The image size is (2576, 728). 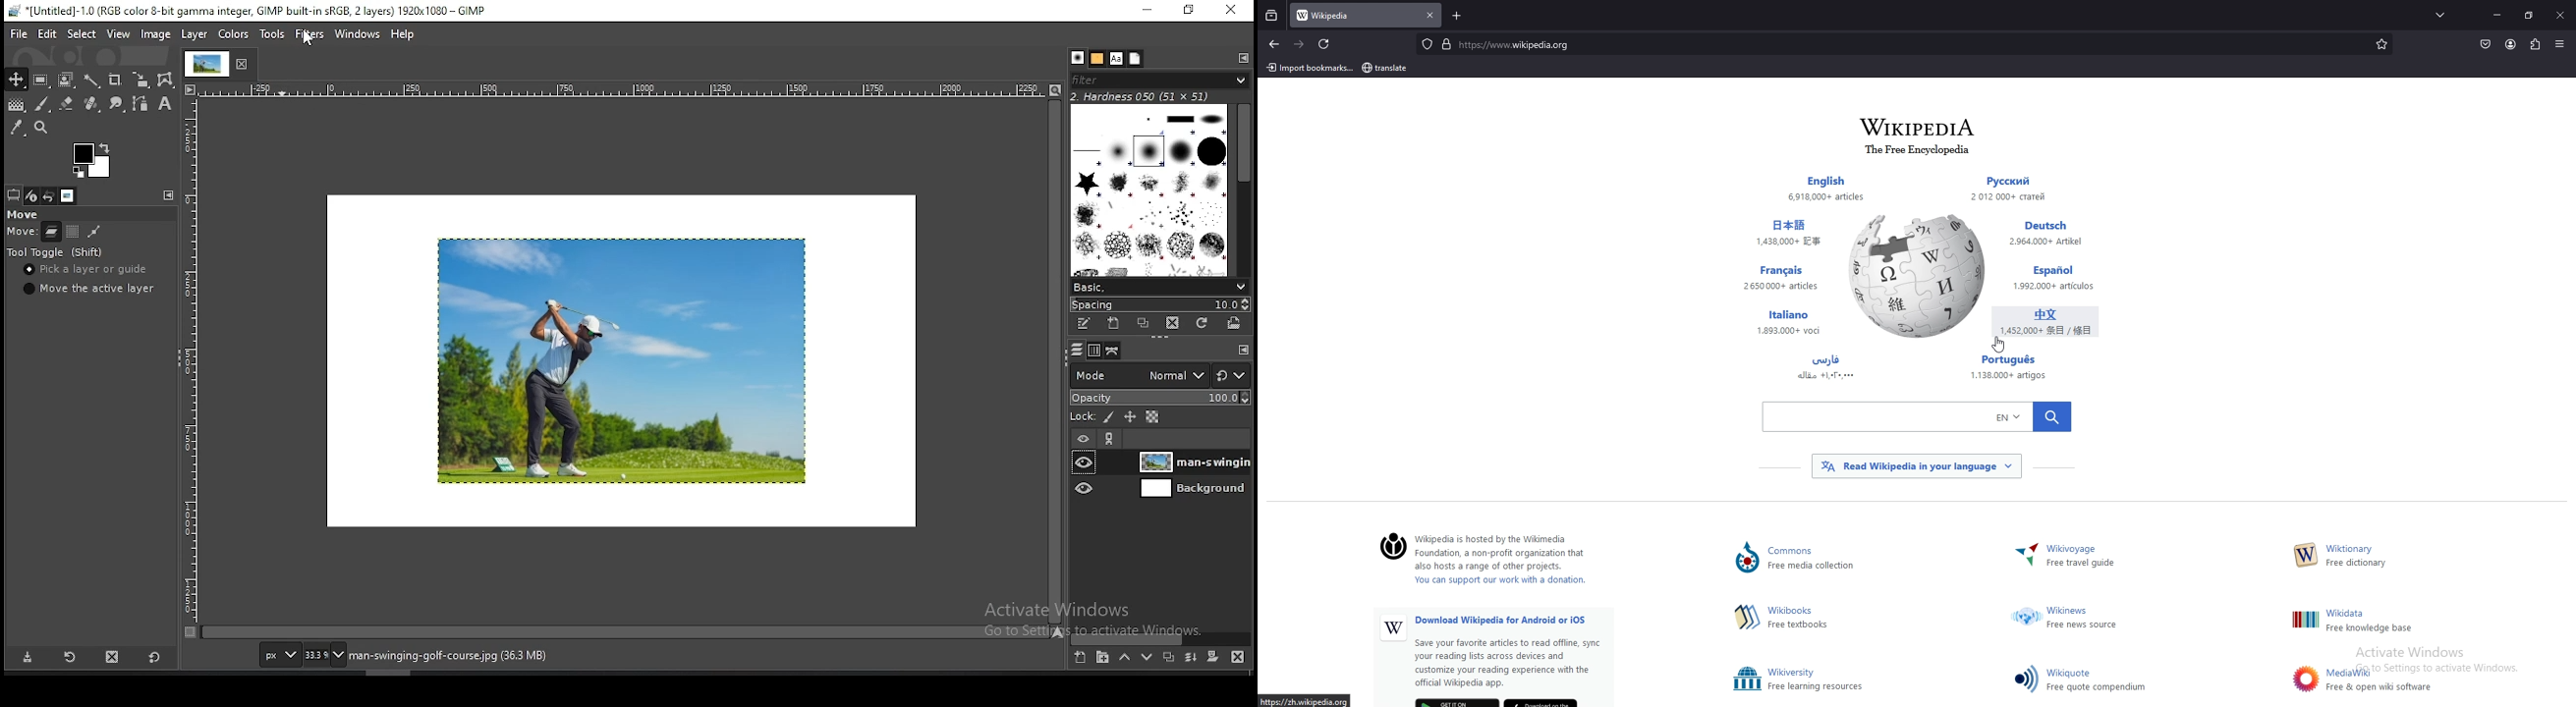 What do you see at coordinates (31, 195) in the screenshot?
I see `device status` at bounding box center [31, 195].